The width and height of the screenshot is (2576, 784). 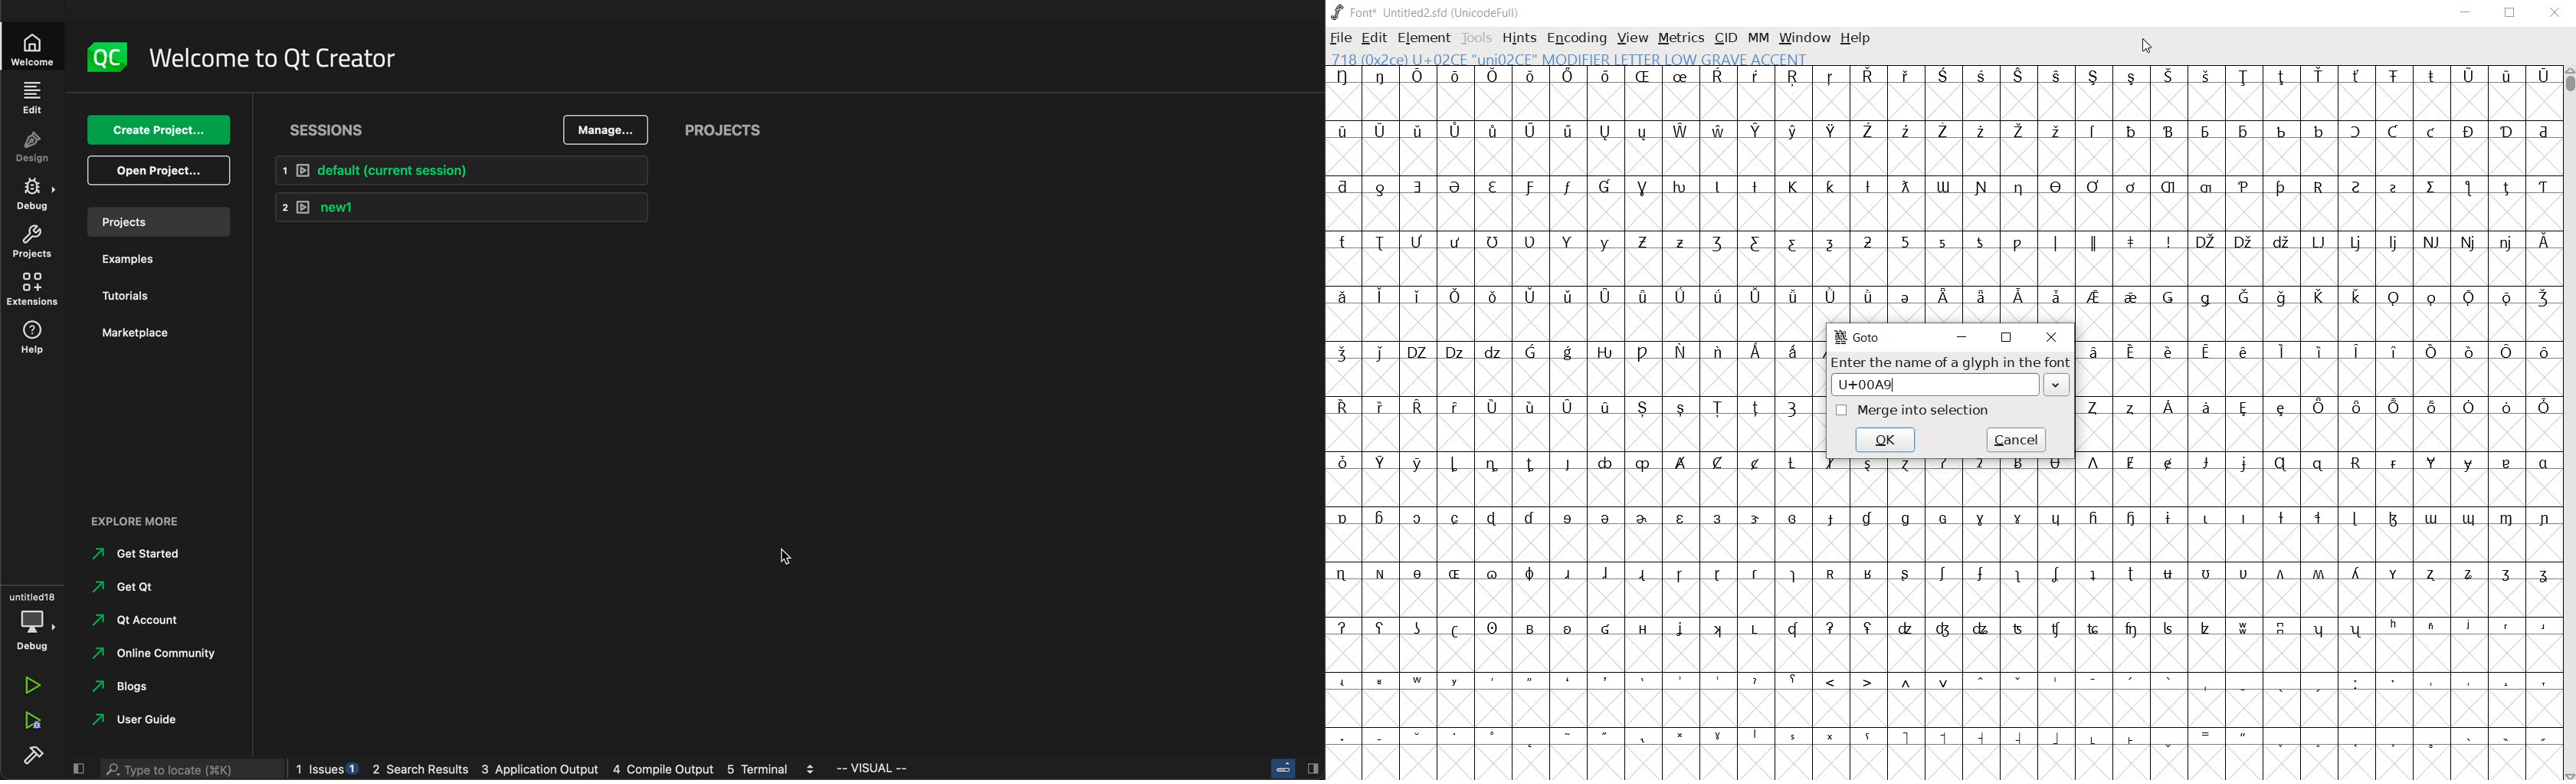 What do you see at coordinates (33, 291) in the screenshot?
I see `extensions` at bounding box center [33, 291].